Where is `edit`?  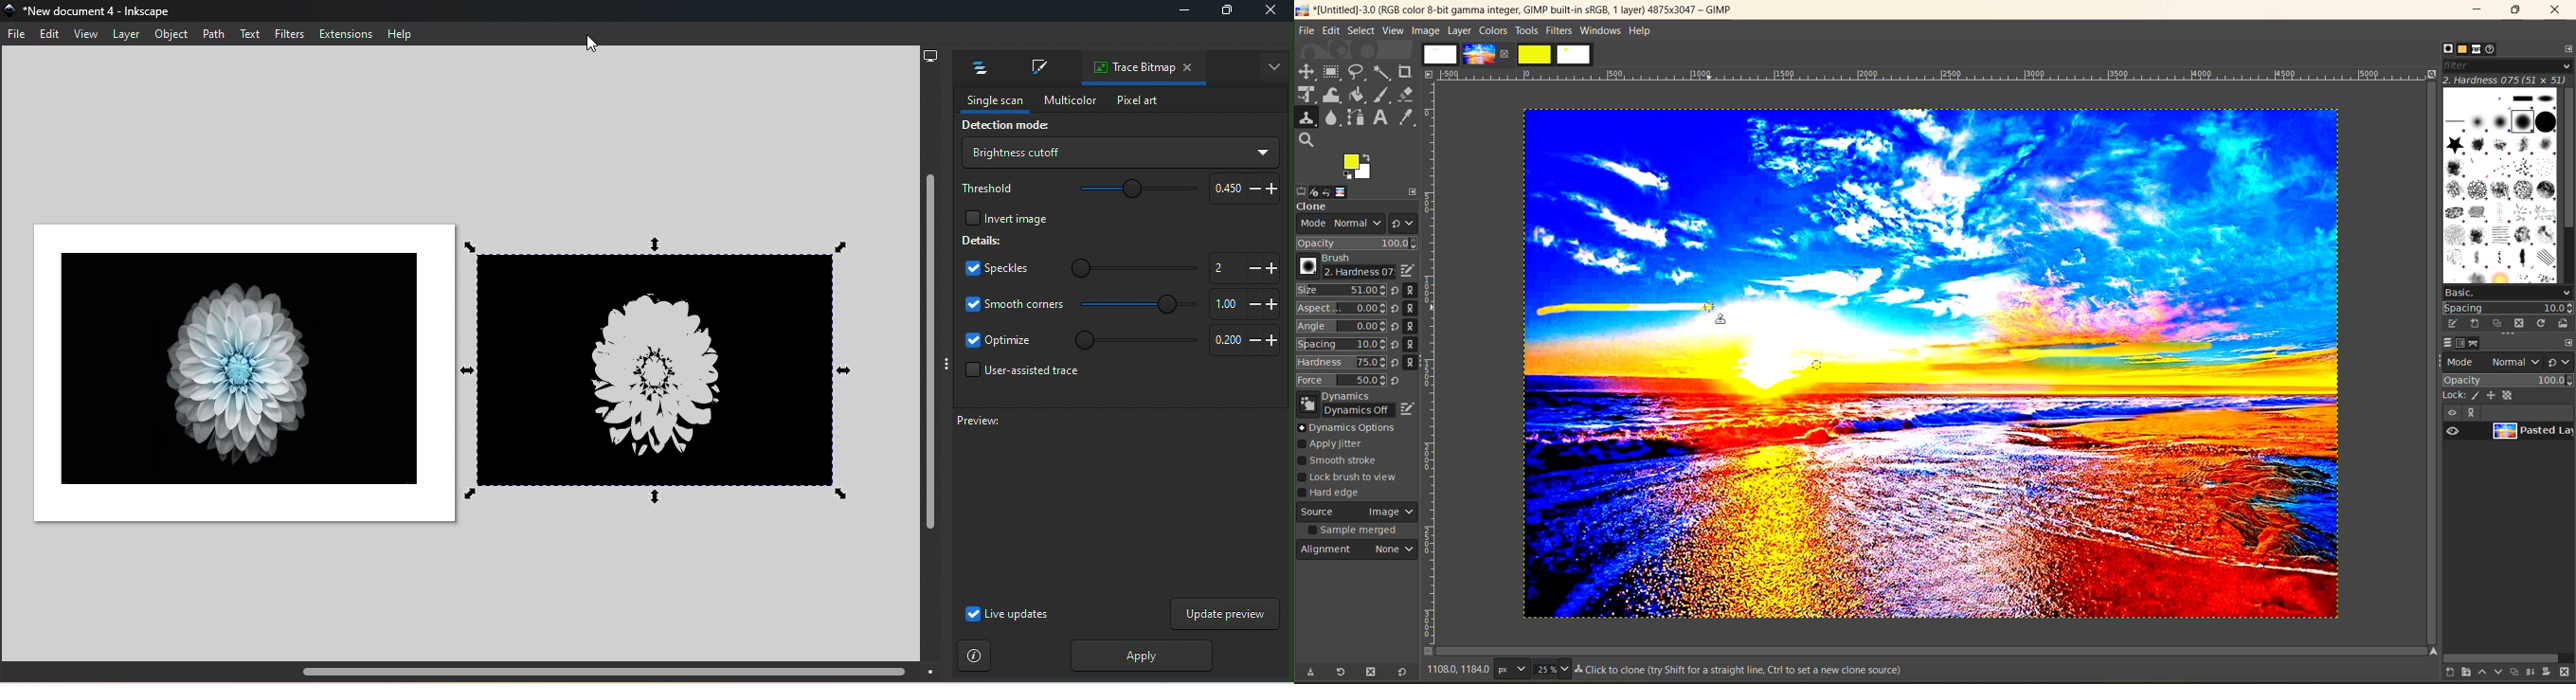
edit is located at coordinates (1331, 30).